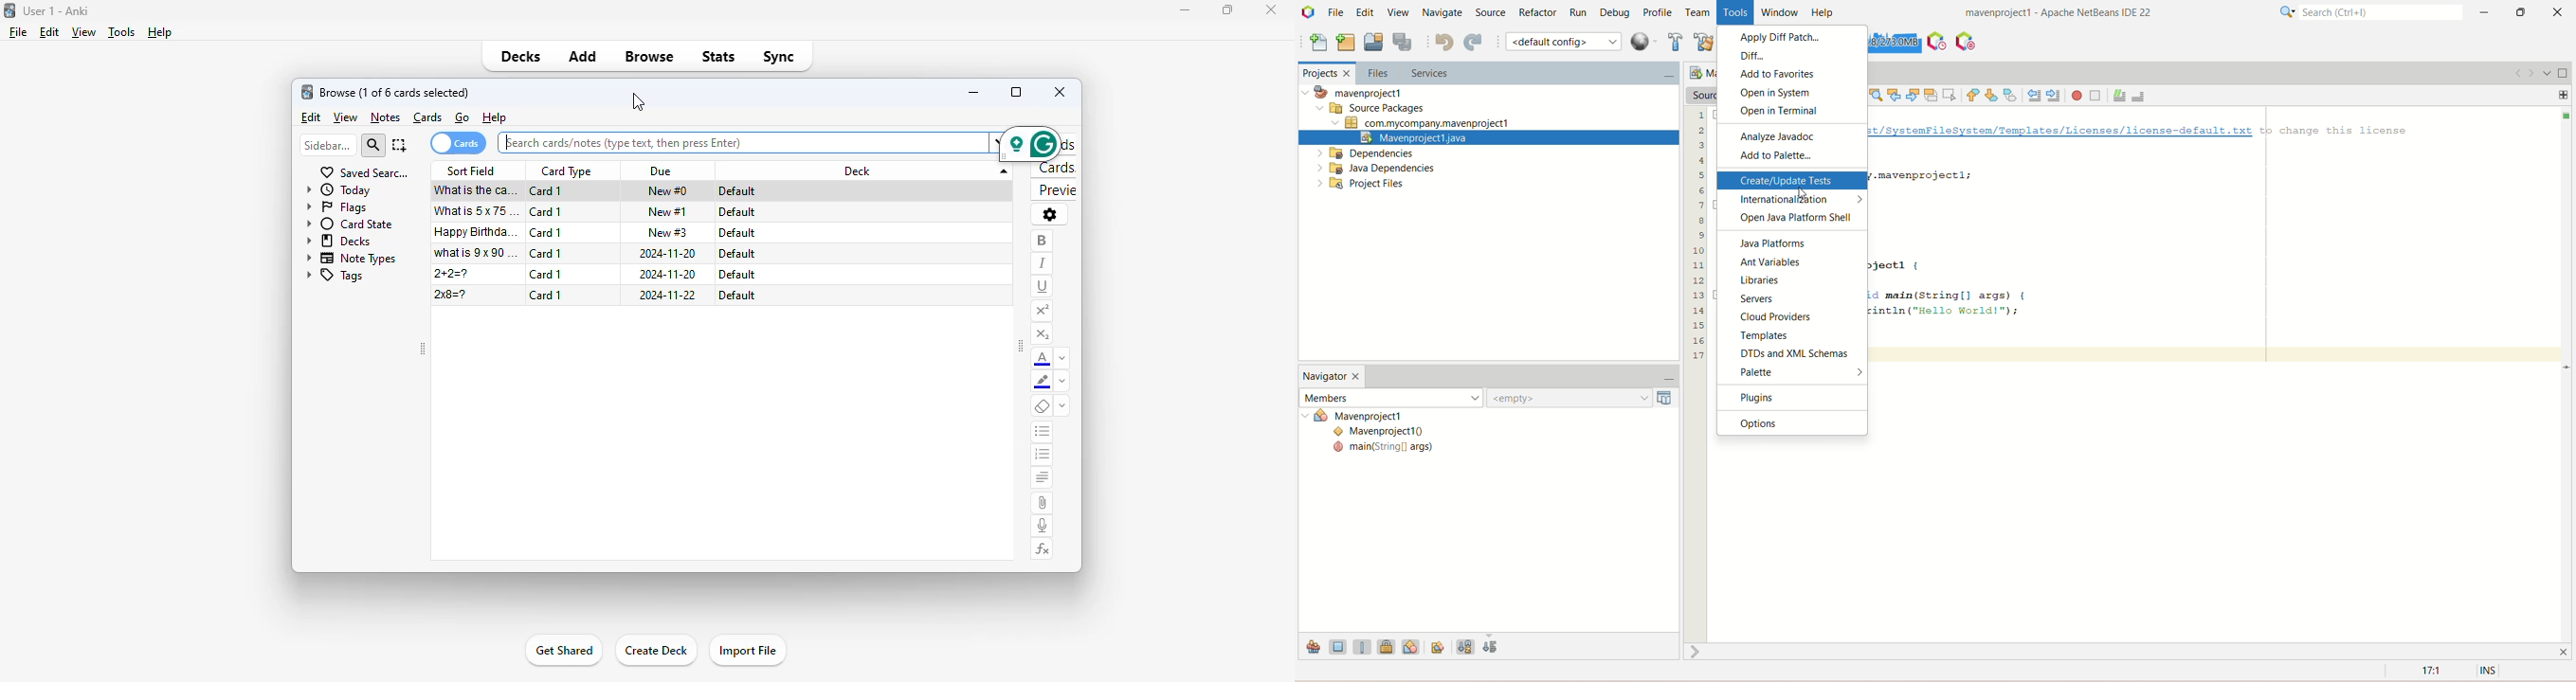 The width and height of the screenshot is (2576, 700). What do you see at coordinates (1966, 38) in the screenshot?
I see `pause` at bounding box center [1966, 38].